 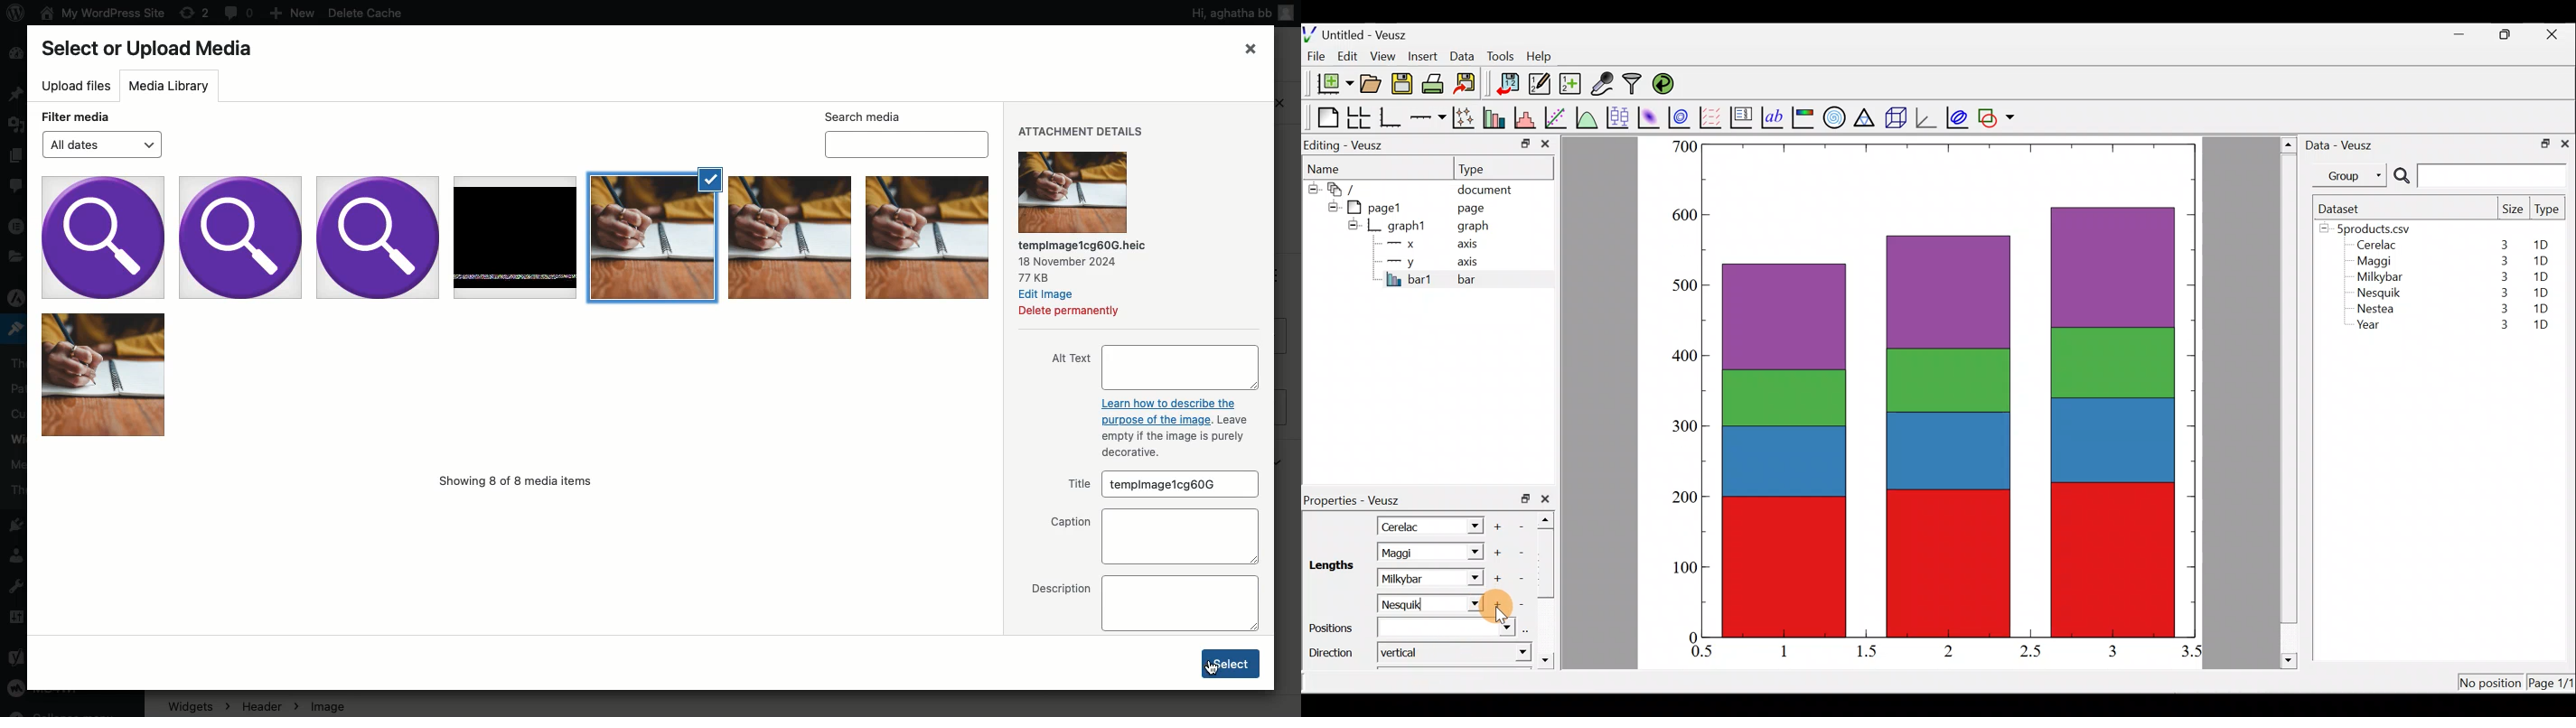 I want to click on 0.5, so click(x=1702, y=653).